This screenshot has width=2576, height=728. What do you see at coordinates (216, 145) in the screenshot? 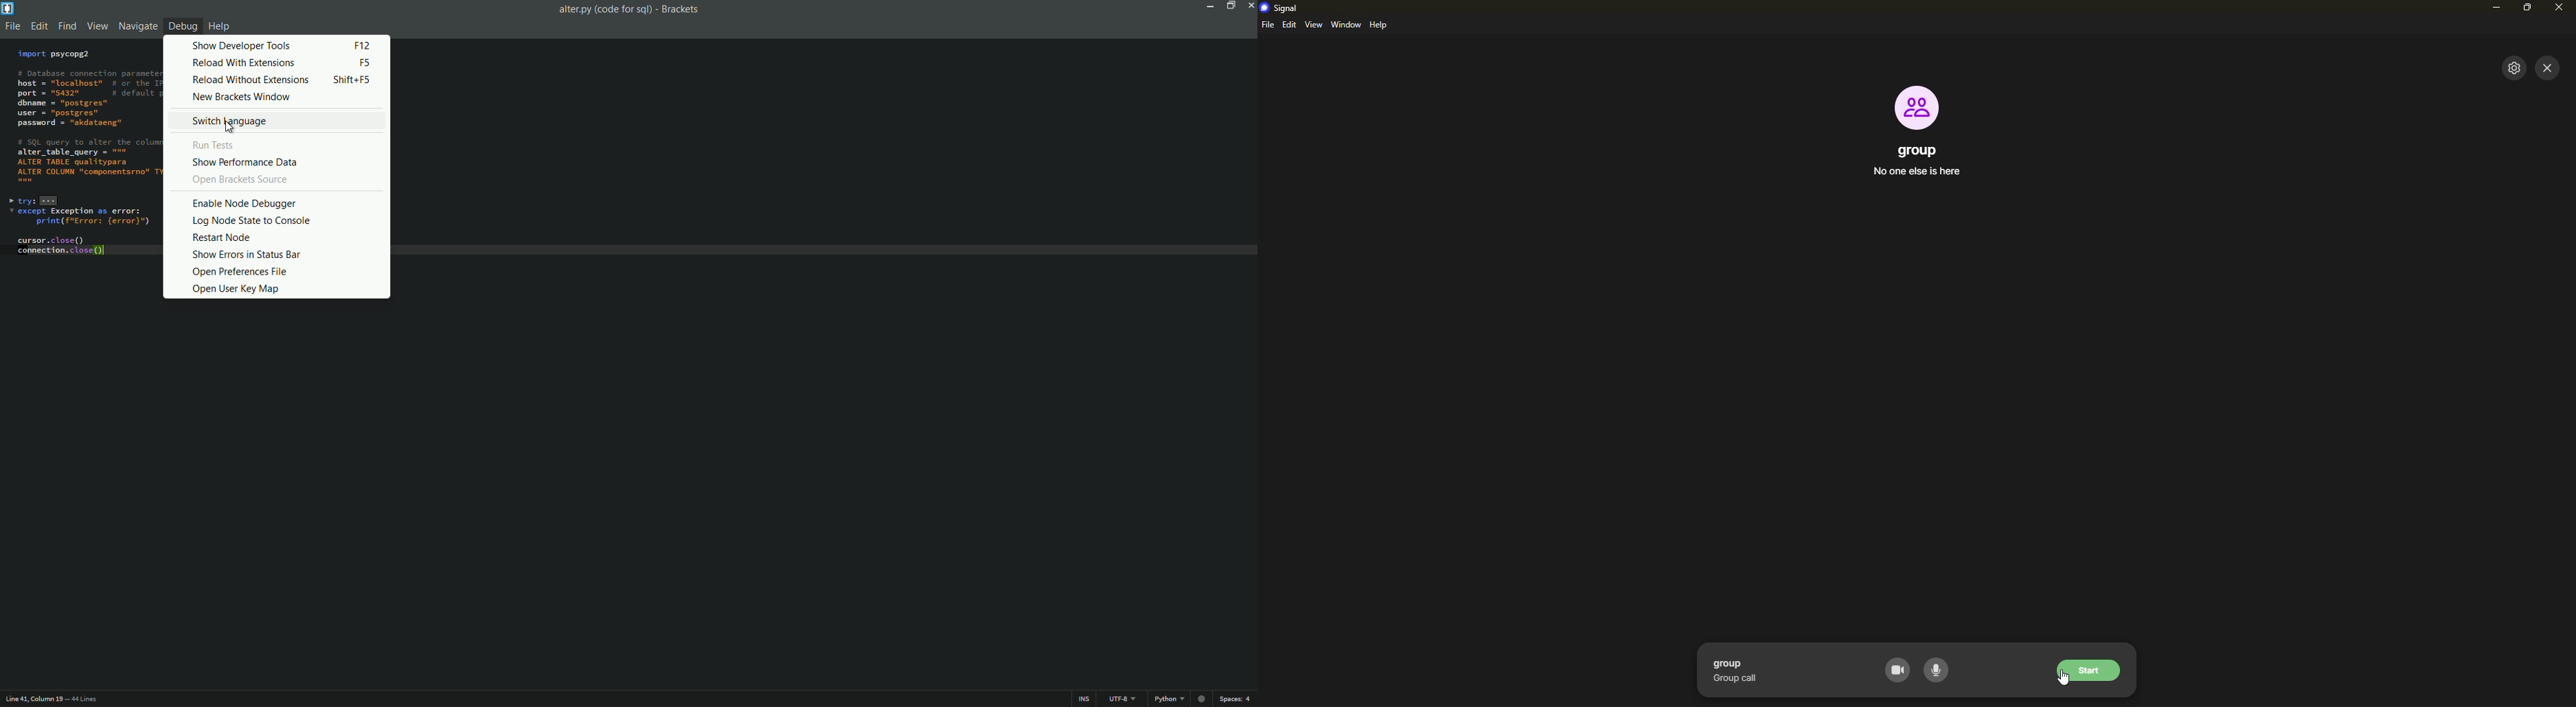
I see `run test` at bounding box center [216, 145].